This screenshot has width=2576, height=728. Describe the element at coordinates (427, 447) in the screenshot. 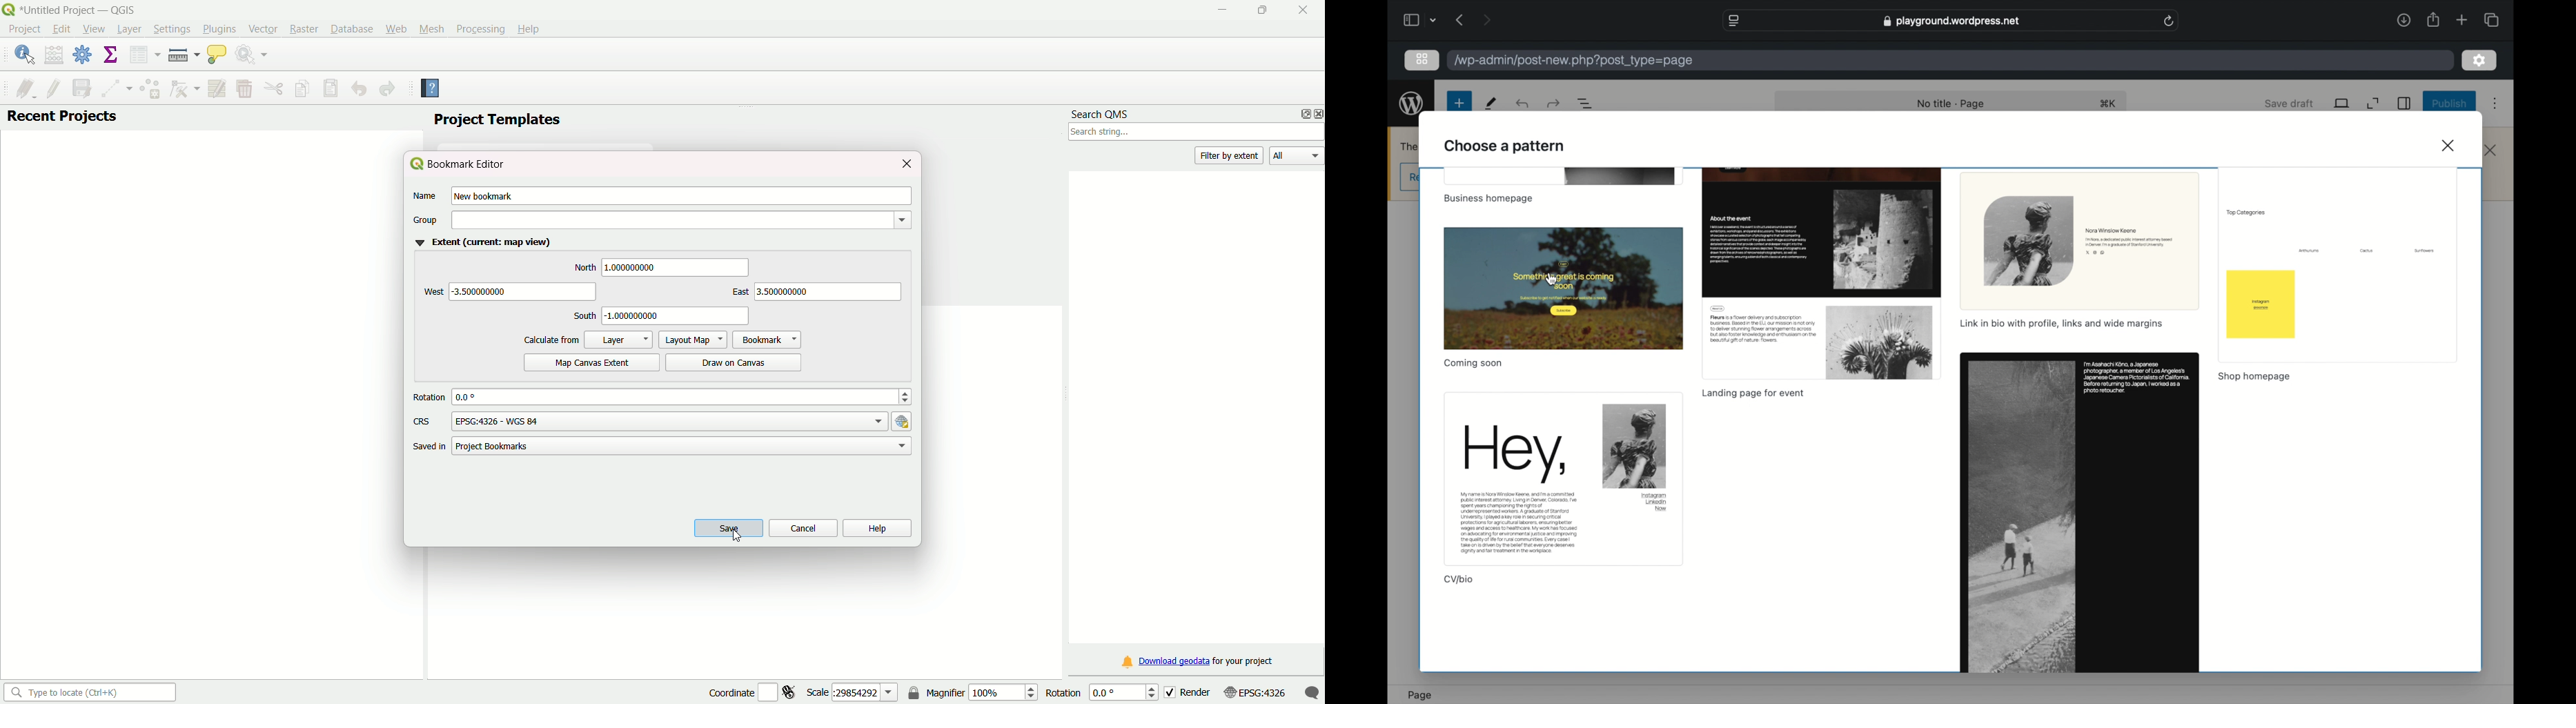

I see `saved in` at that location.